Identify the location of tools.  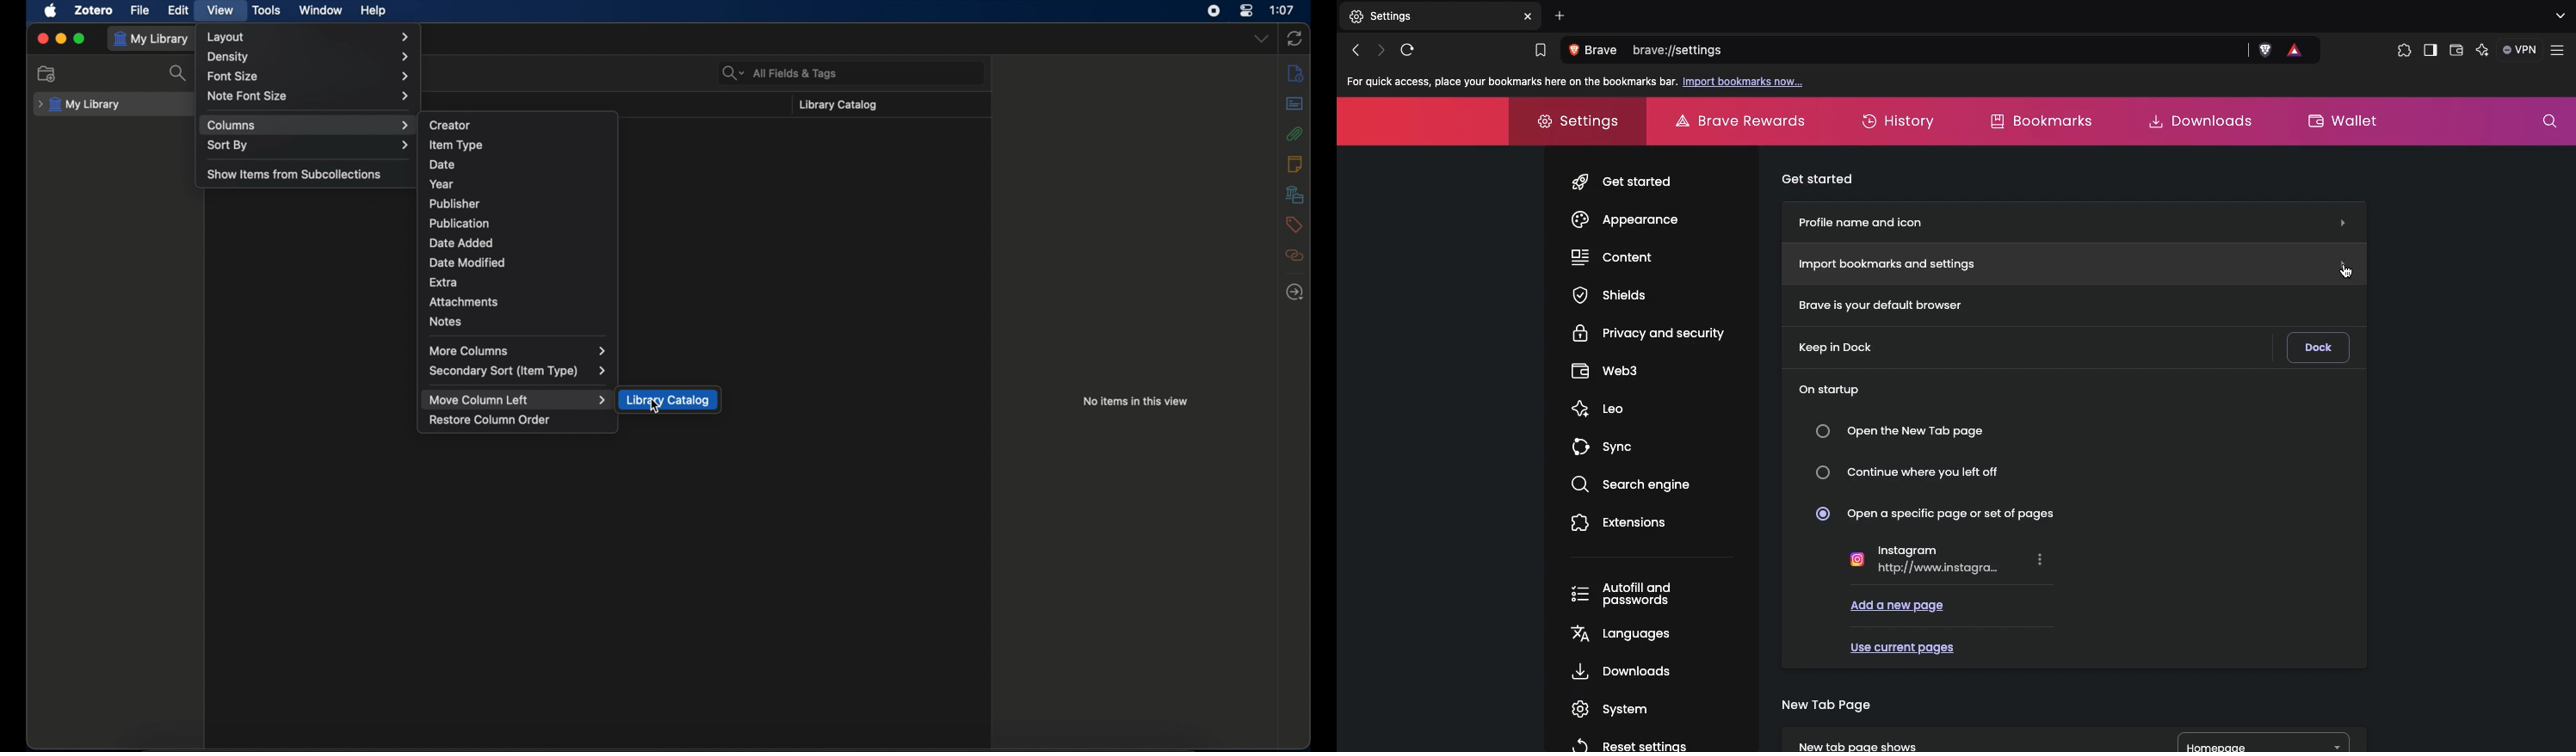
(267, 10).